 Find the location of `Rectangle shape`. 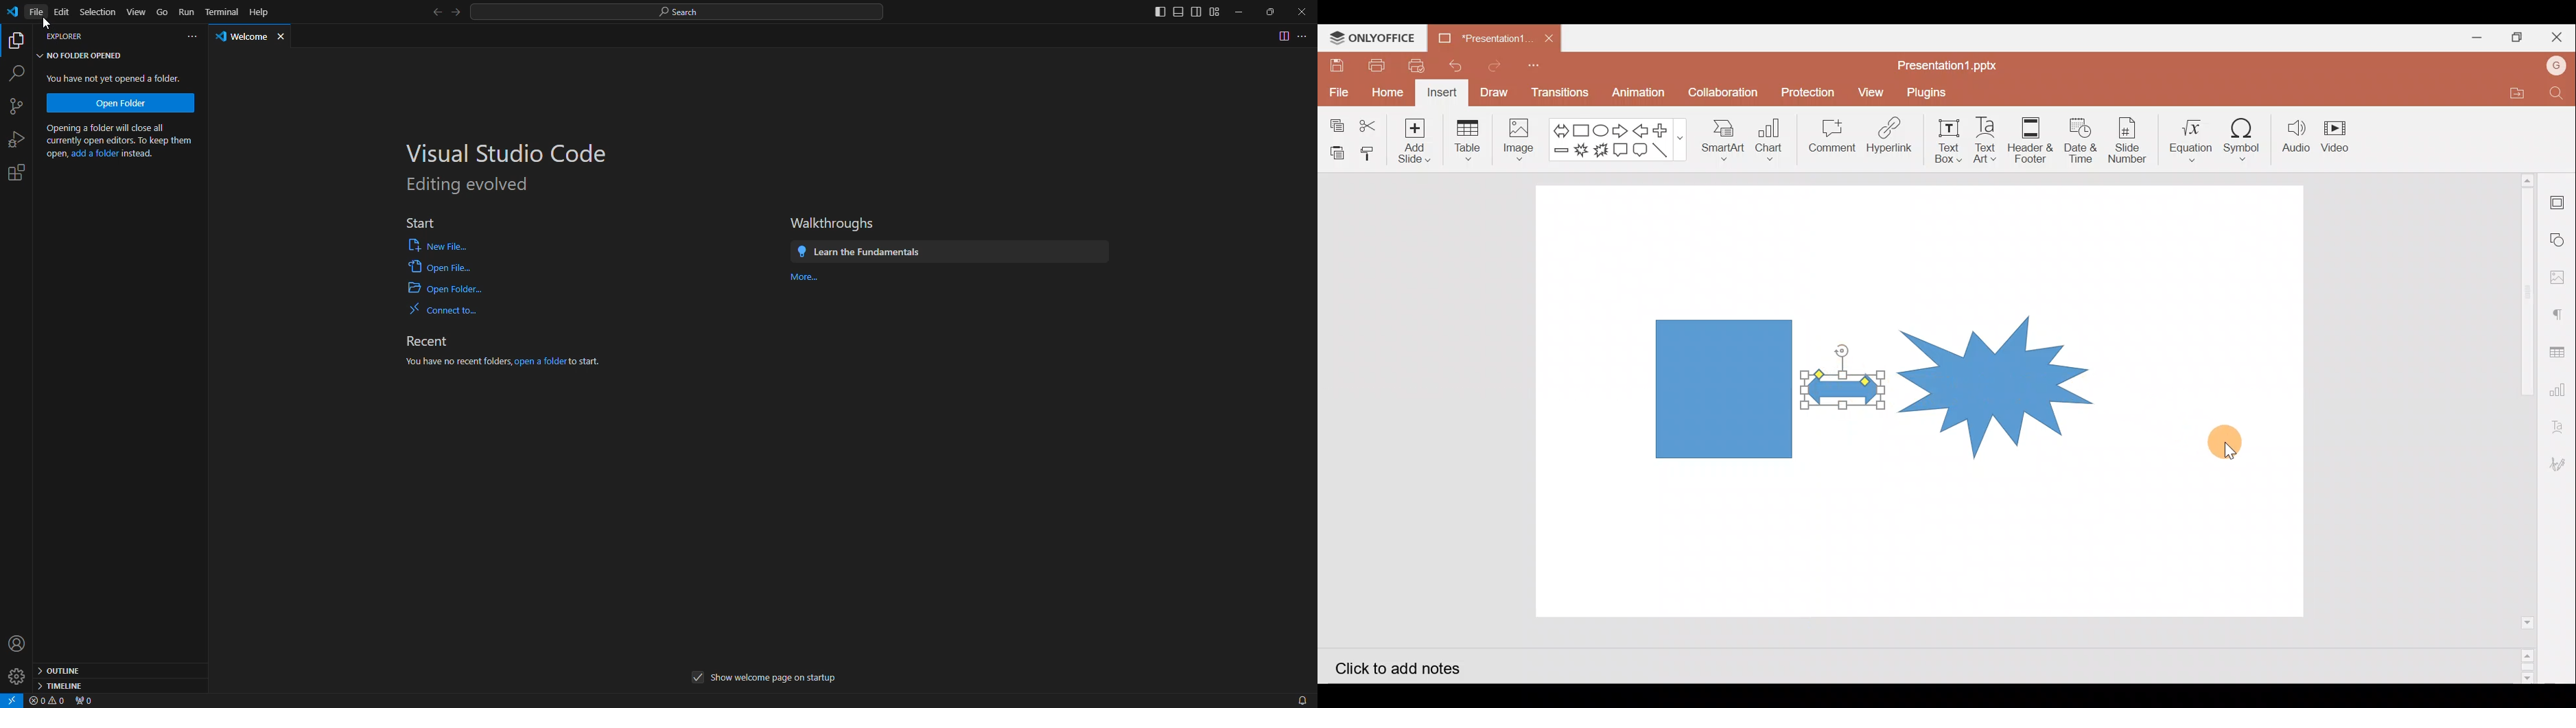

Rectangle shape is located at coordinates (1722, 386).